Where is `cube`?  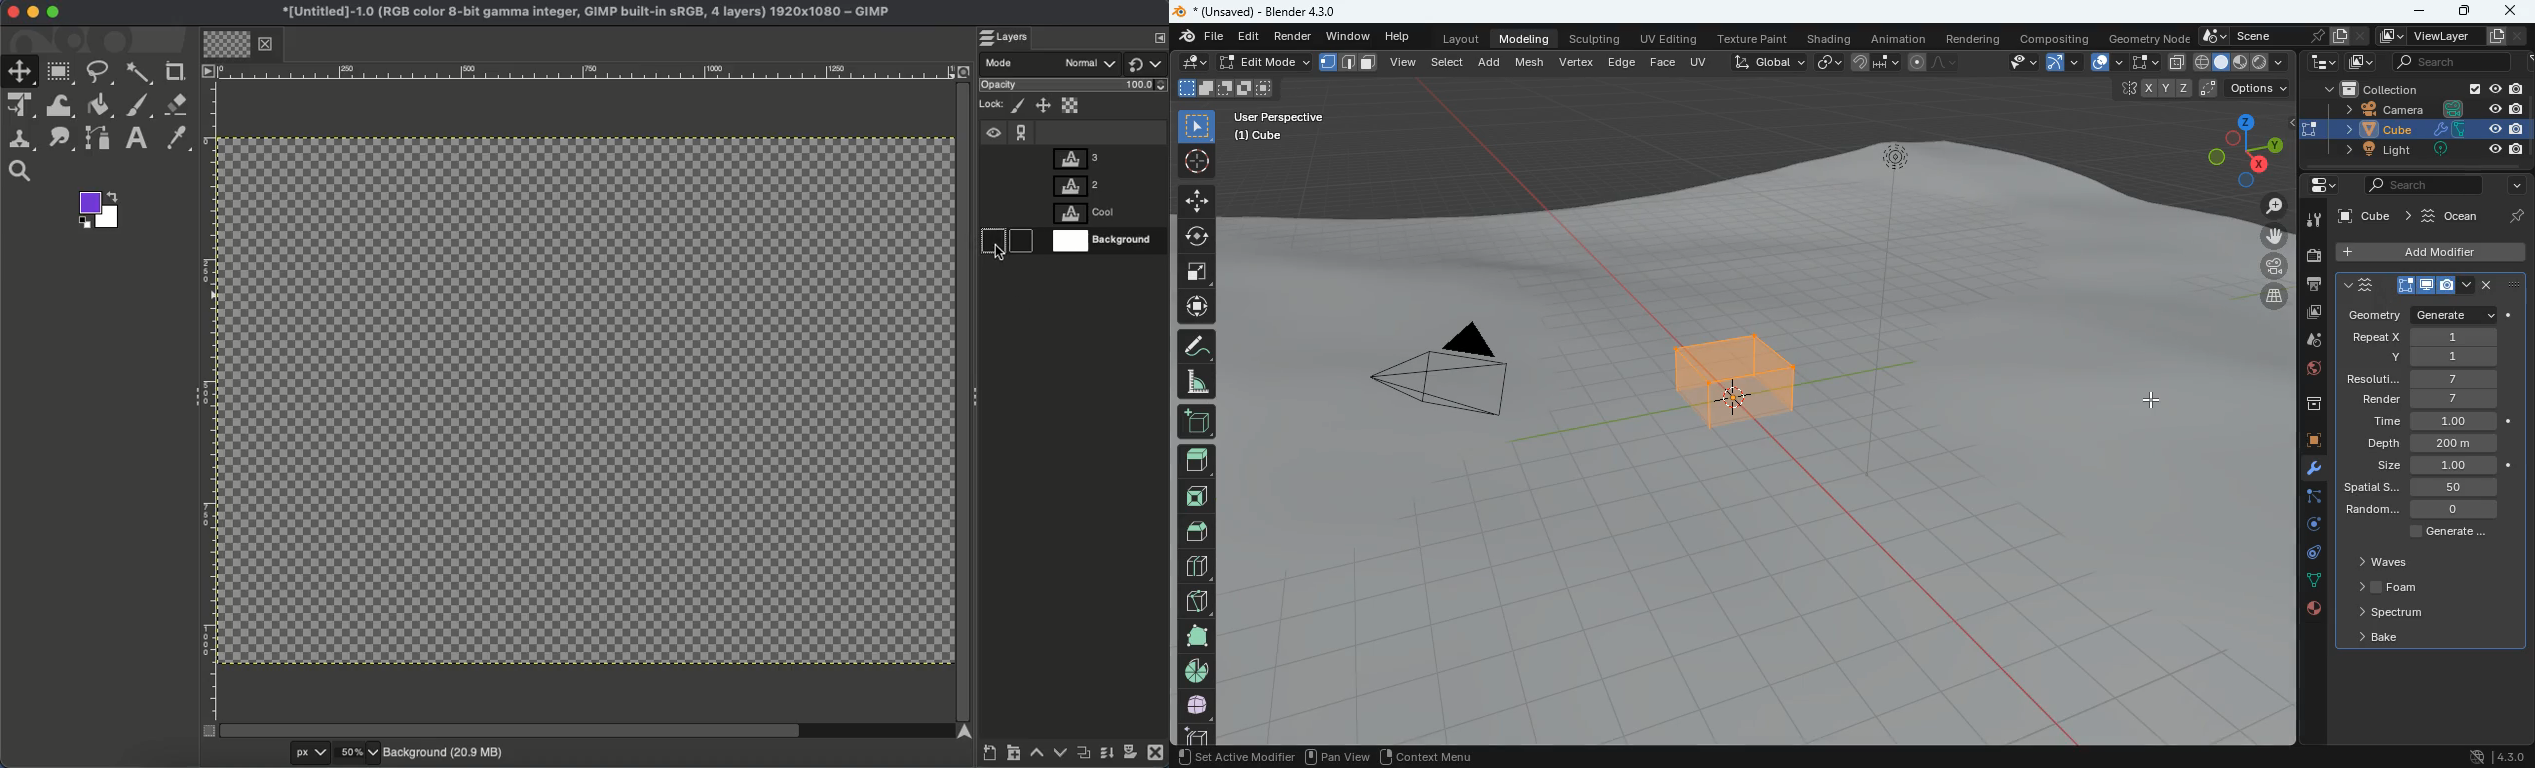
cube is located at coordinates (2374, 214).